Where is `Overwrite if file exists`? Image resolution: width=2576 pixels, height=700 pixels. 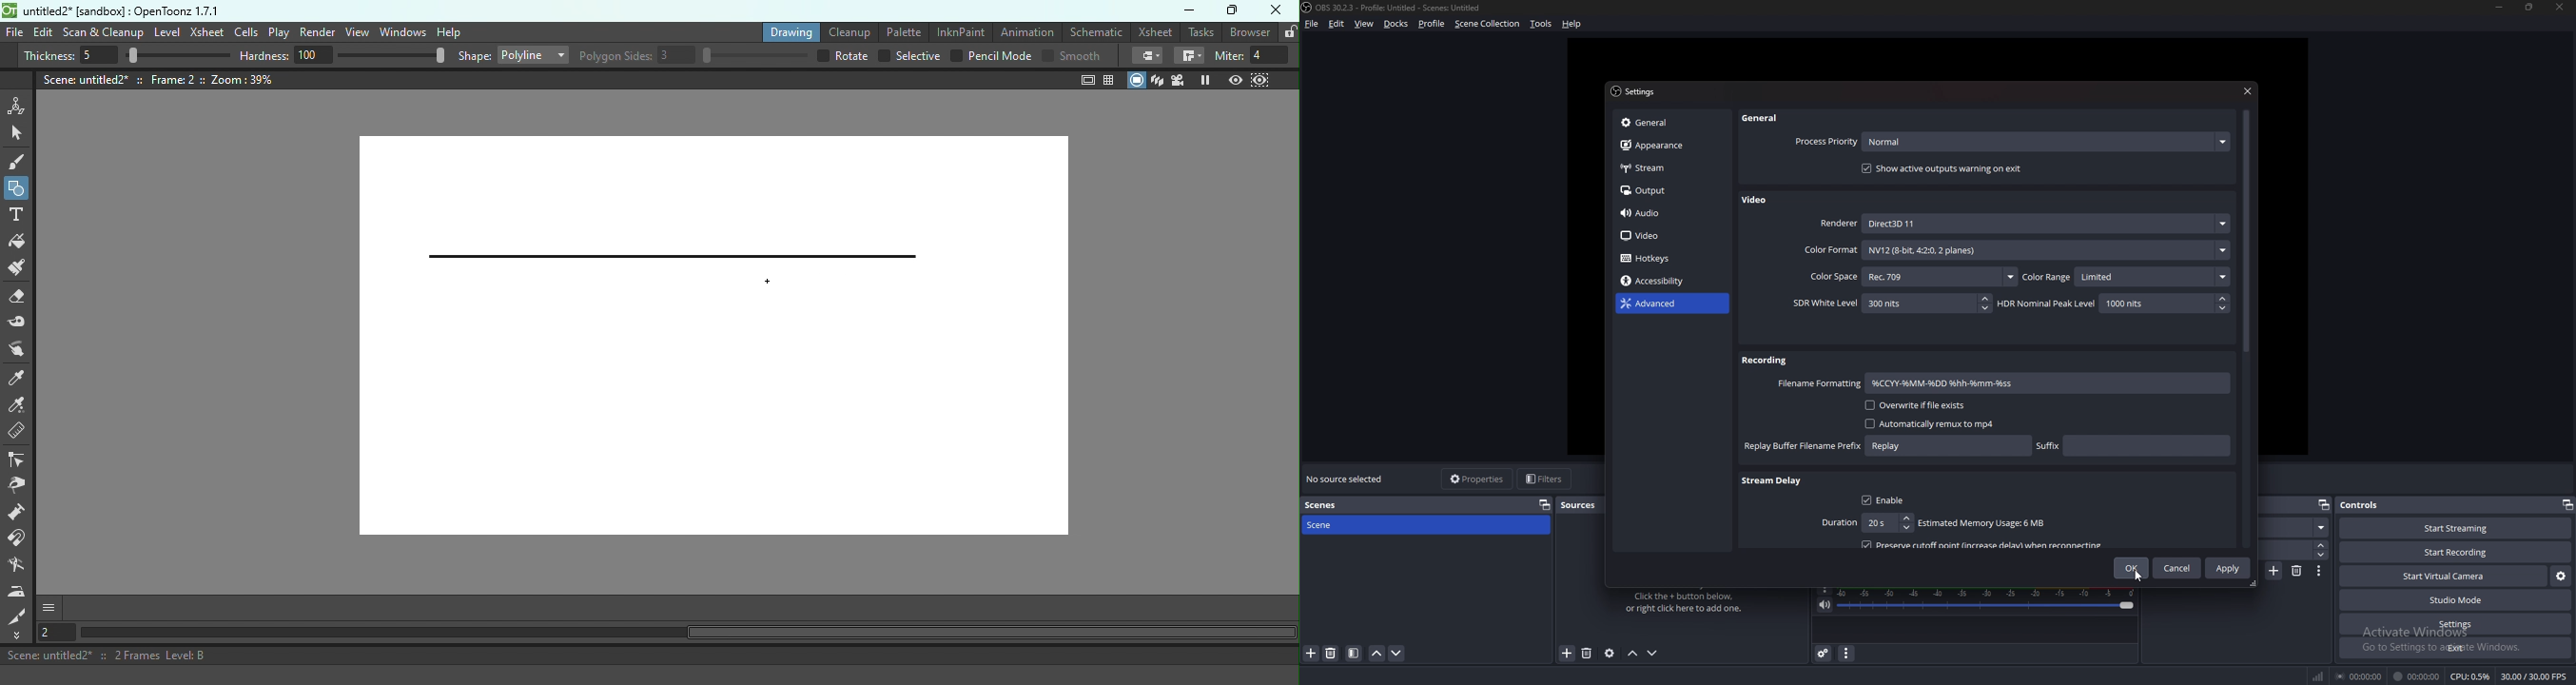
Overwrite if file exists is located at coordinates (1914, 406).